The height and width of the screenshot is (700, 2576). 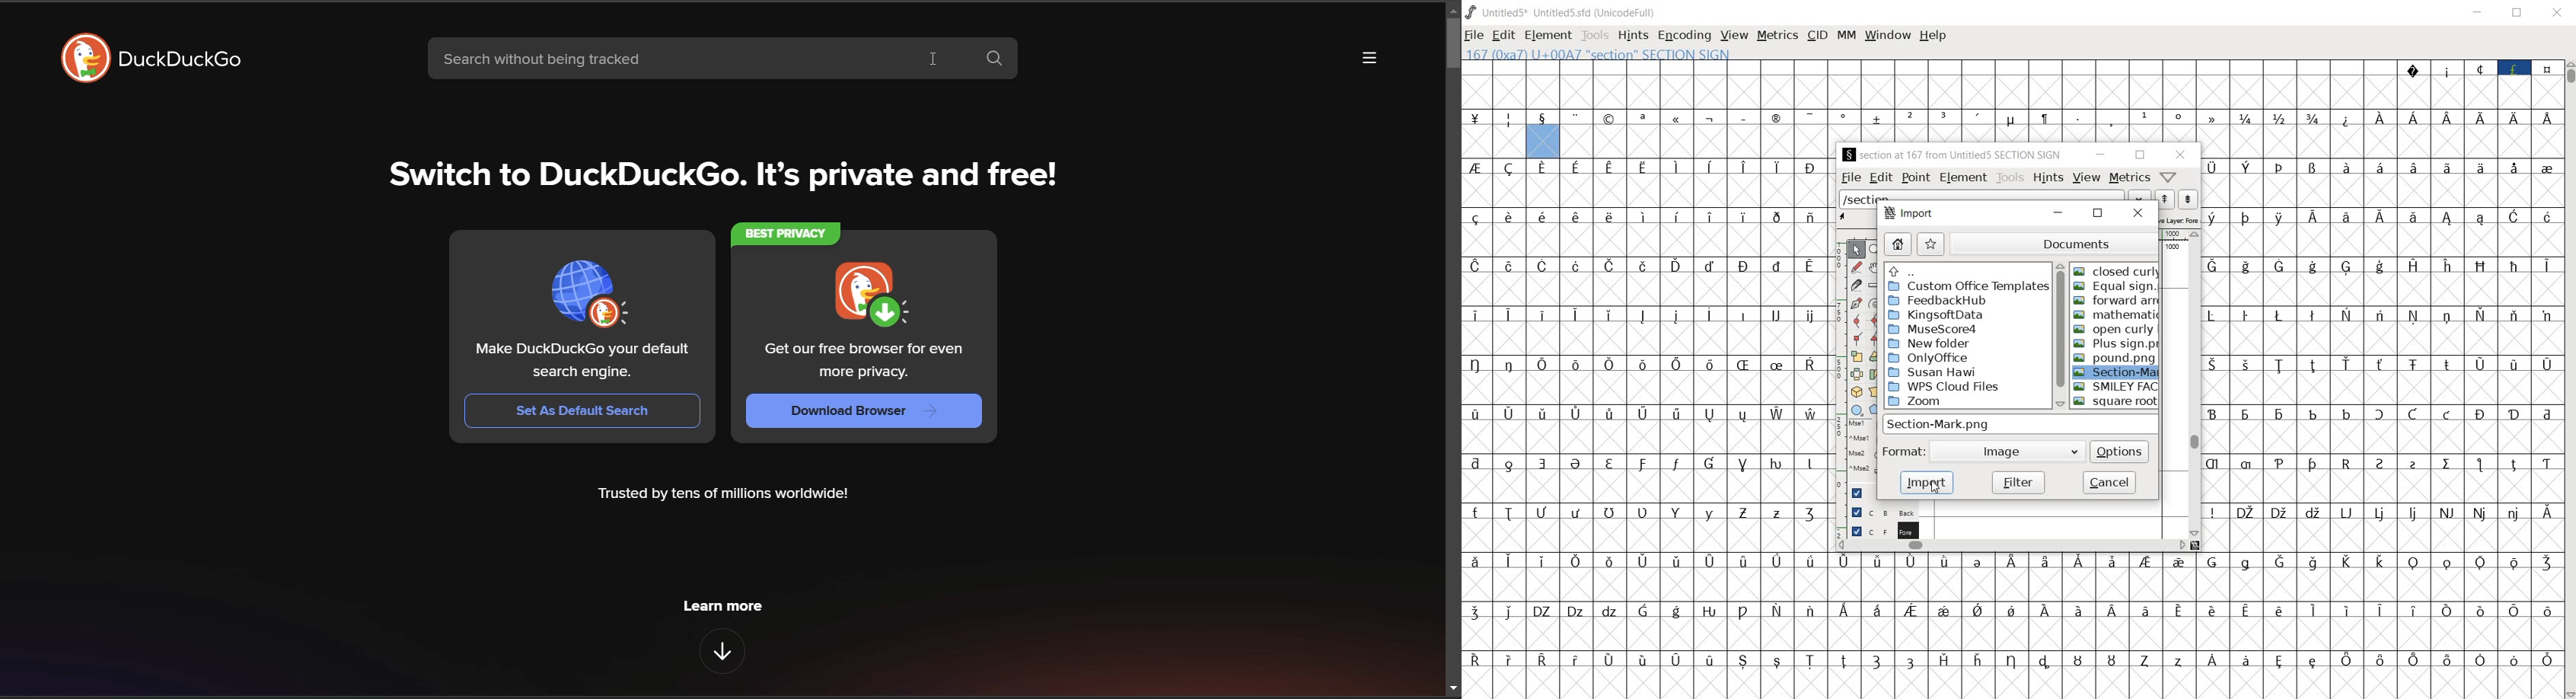 I want to click on rotate the selection in 3D and project back to plane, so click(x=1856, y=393).